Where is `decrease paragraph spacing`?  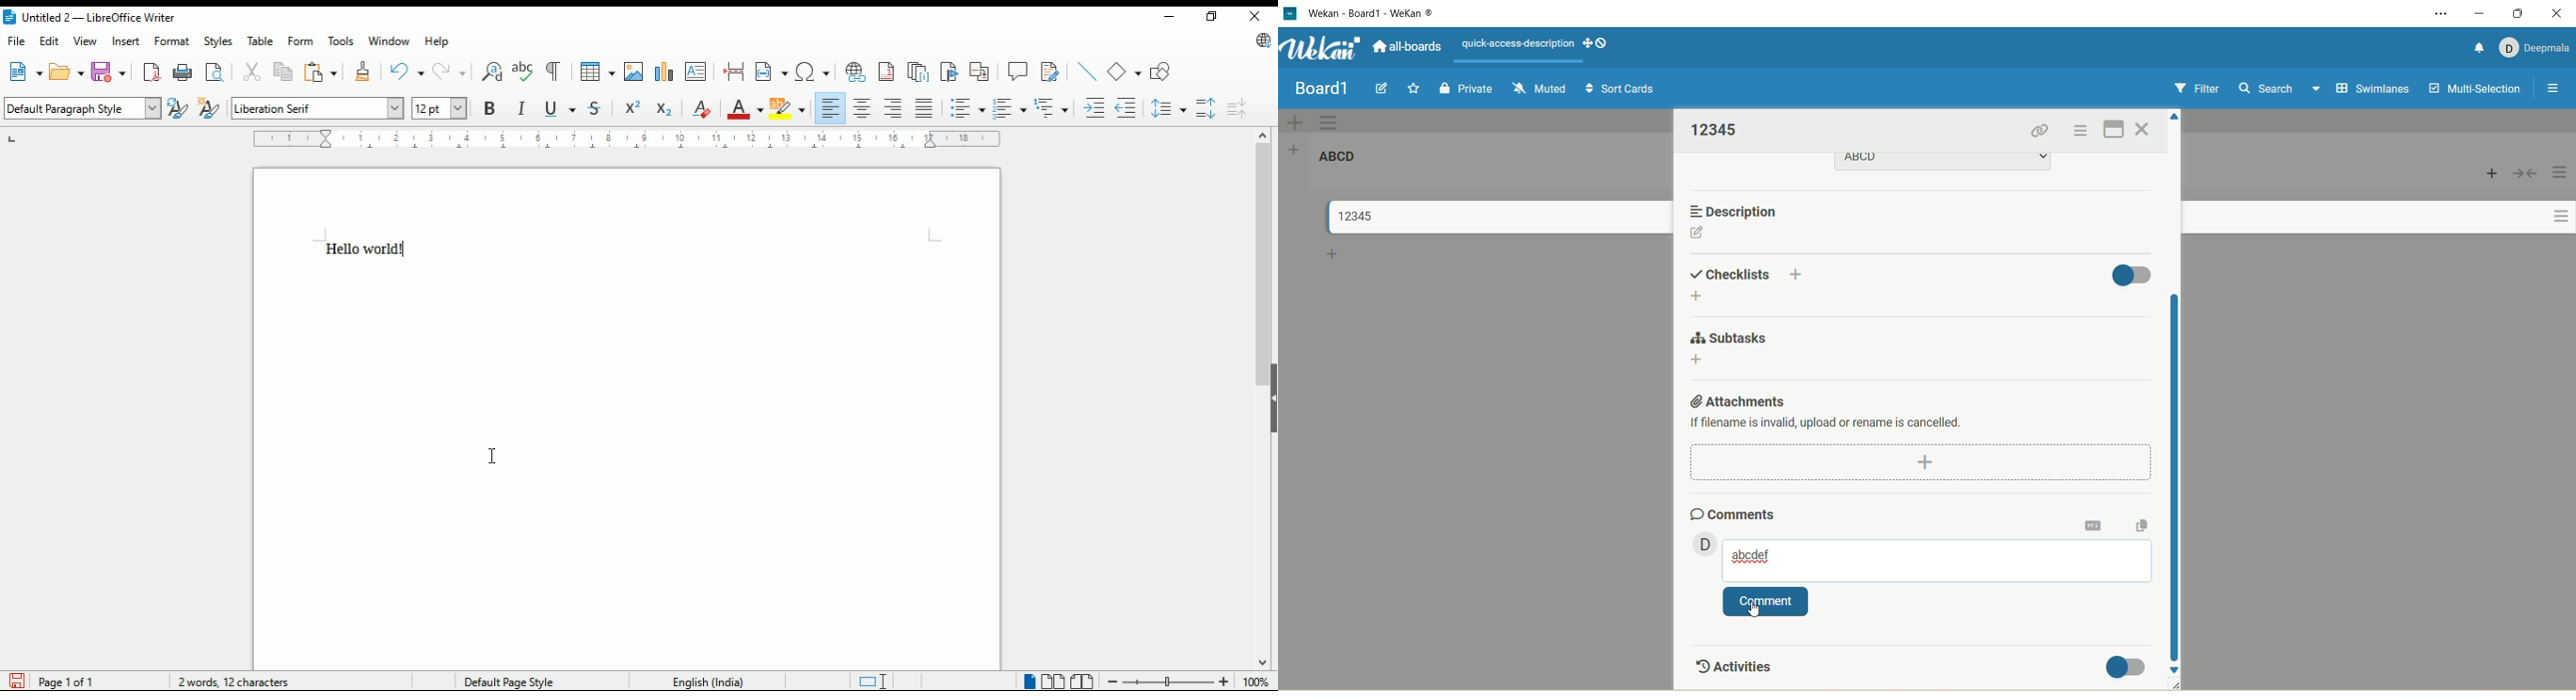 decrease paragraph spacing is located at coordinates (1238, 107).